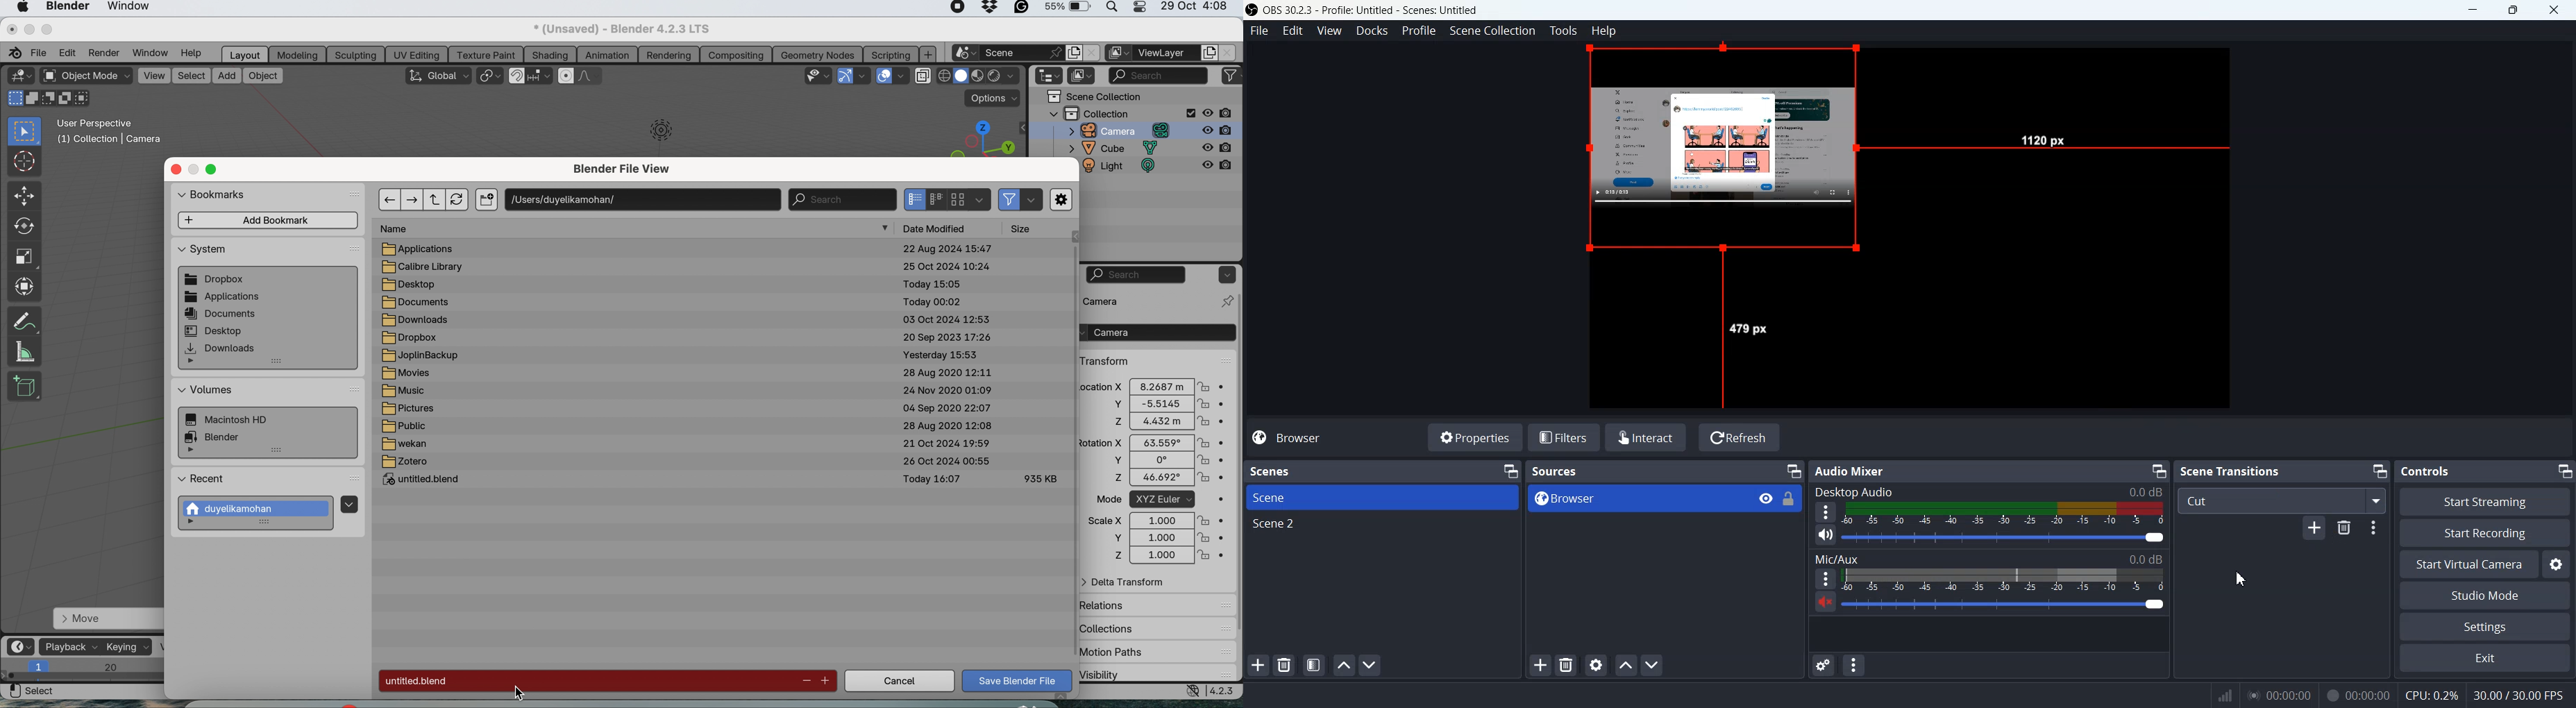 This screenshot has height=728, width=2576. What do you see at coordinates (416, 303) in the screenshot?
I see `documents` at bounding box center [416, 303].